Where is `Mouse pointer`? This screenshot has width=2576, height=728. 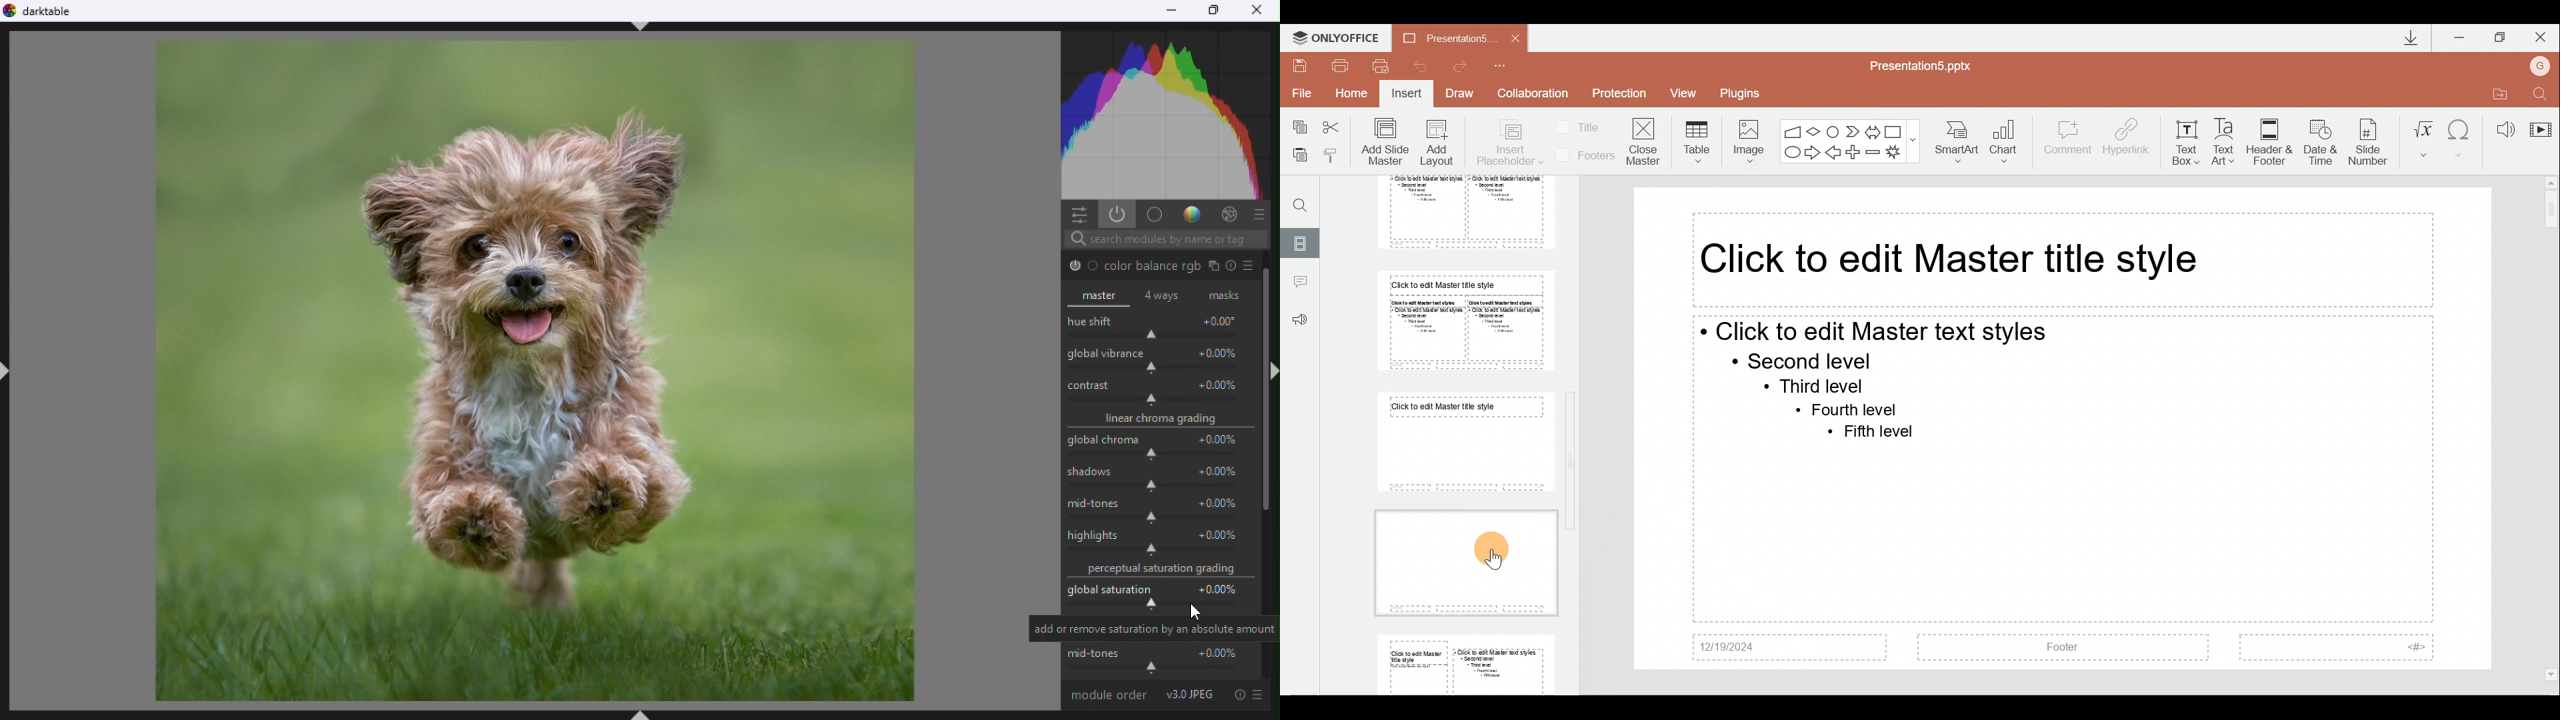 Mouse pointer is located at coordinates (1199, 610).